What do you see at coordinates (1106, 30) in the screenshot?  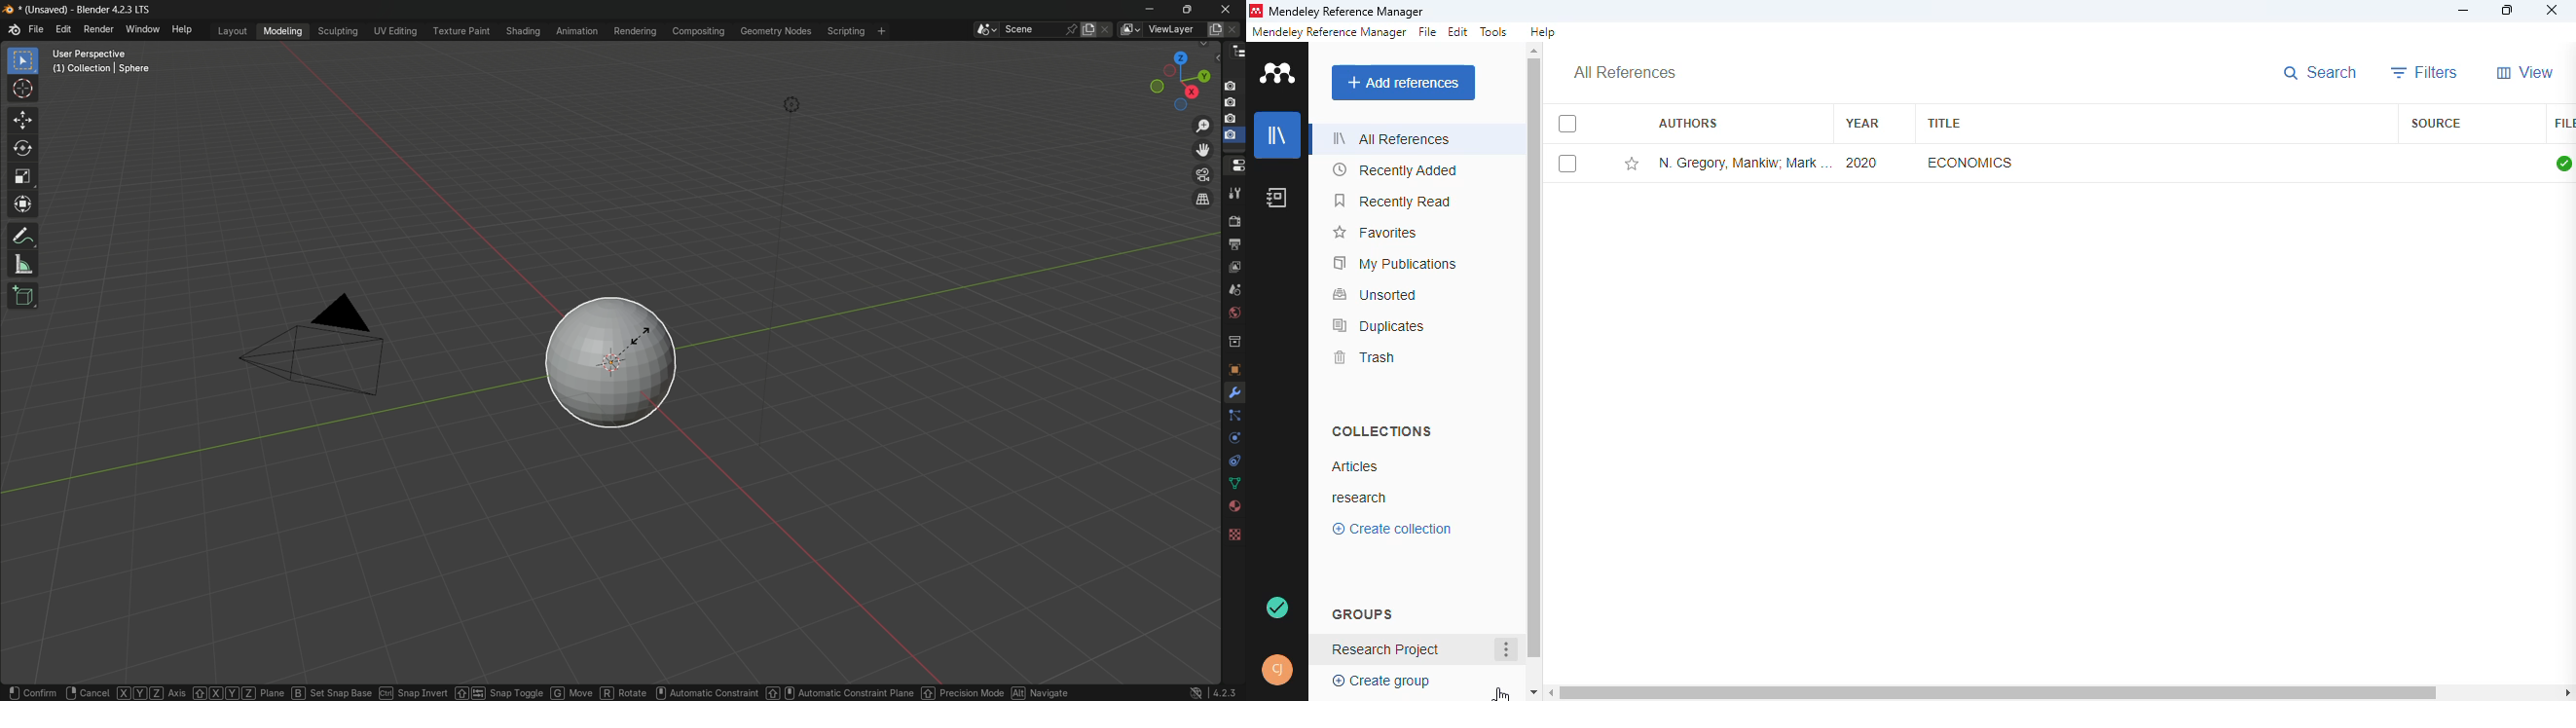 I see `delete scene` at bounding box center [1106, 30].